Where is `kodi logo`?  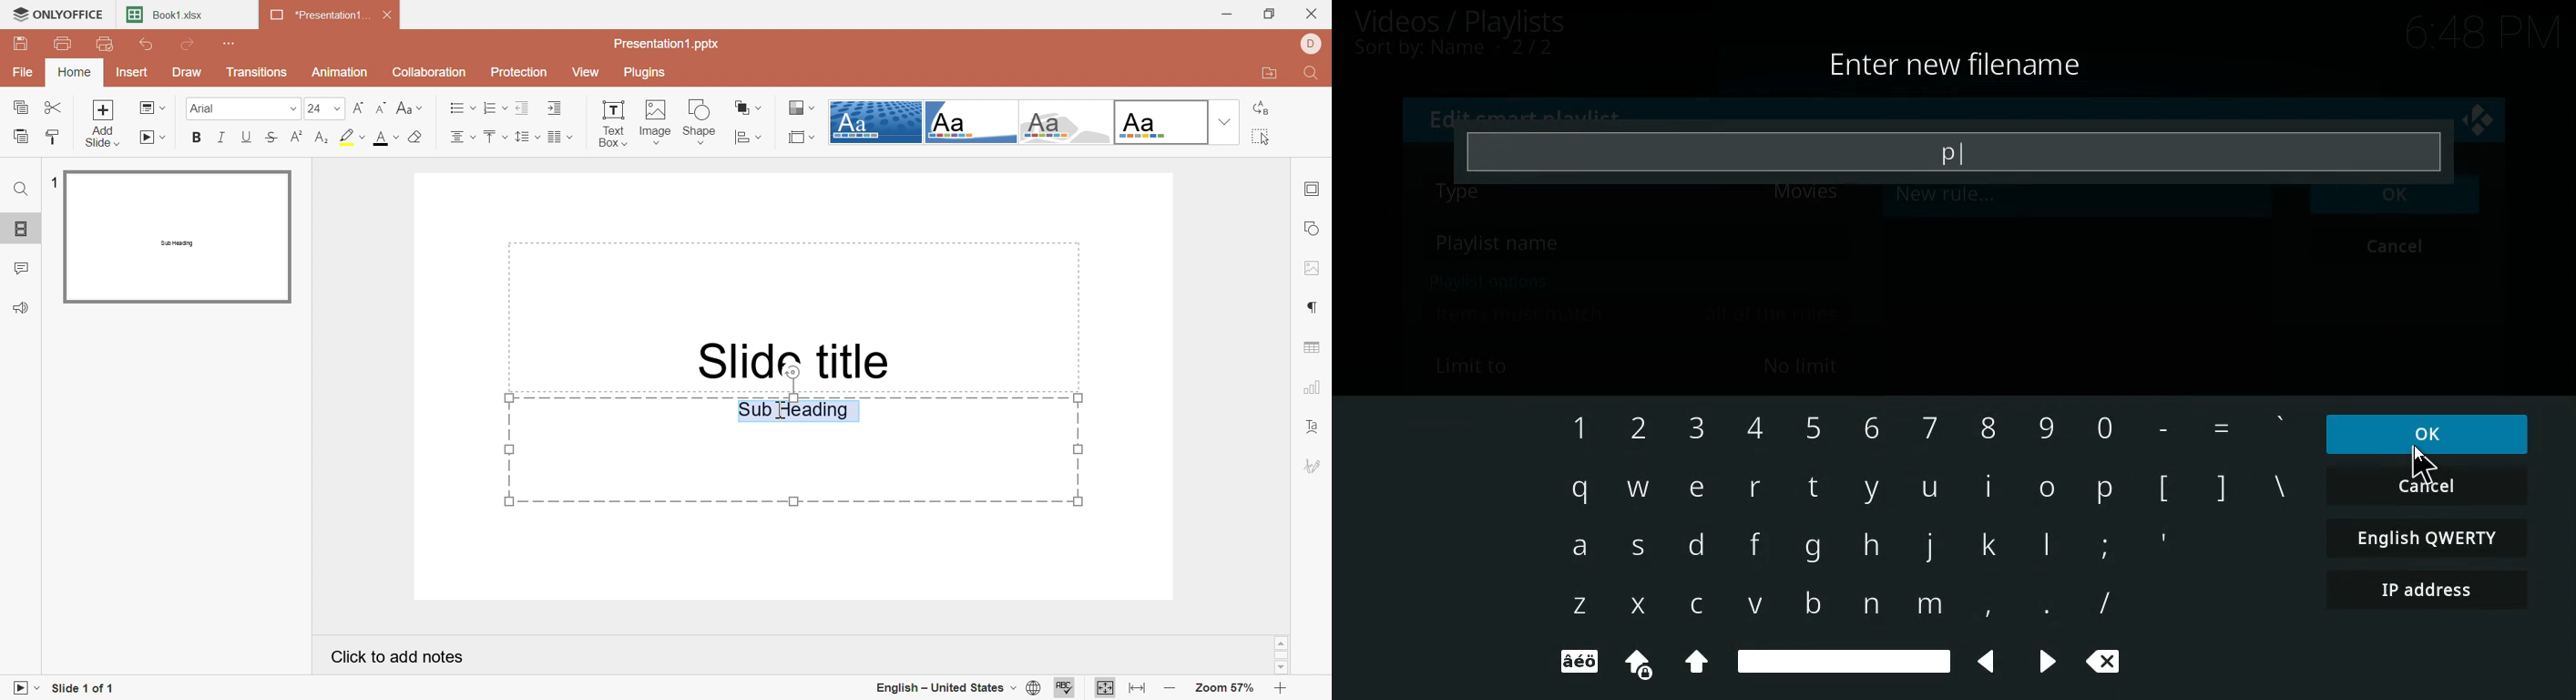 kodi logo is located at coordinates (2479, 121).